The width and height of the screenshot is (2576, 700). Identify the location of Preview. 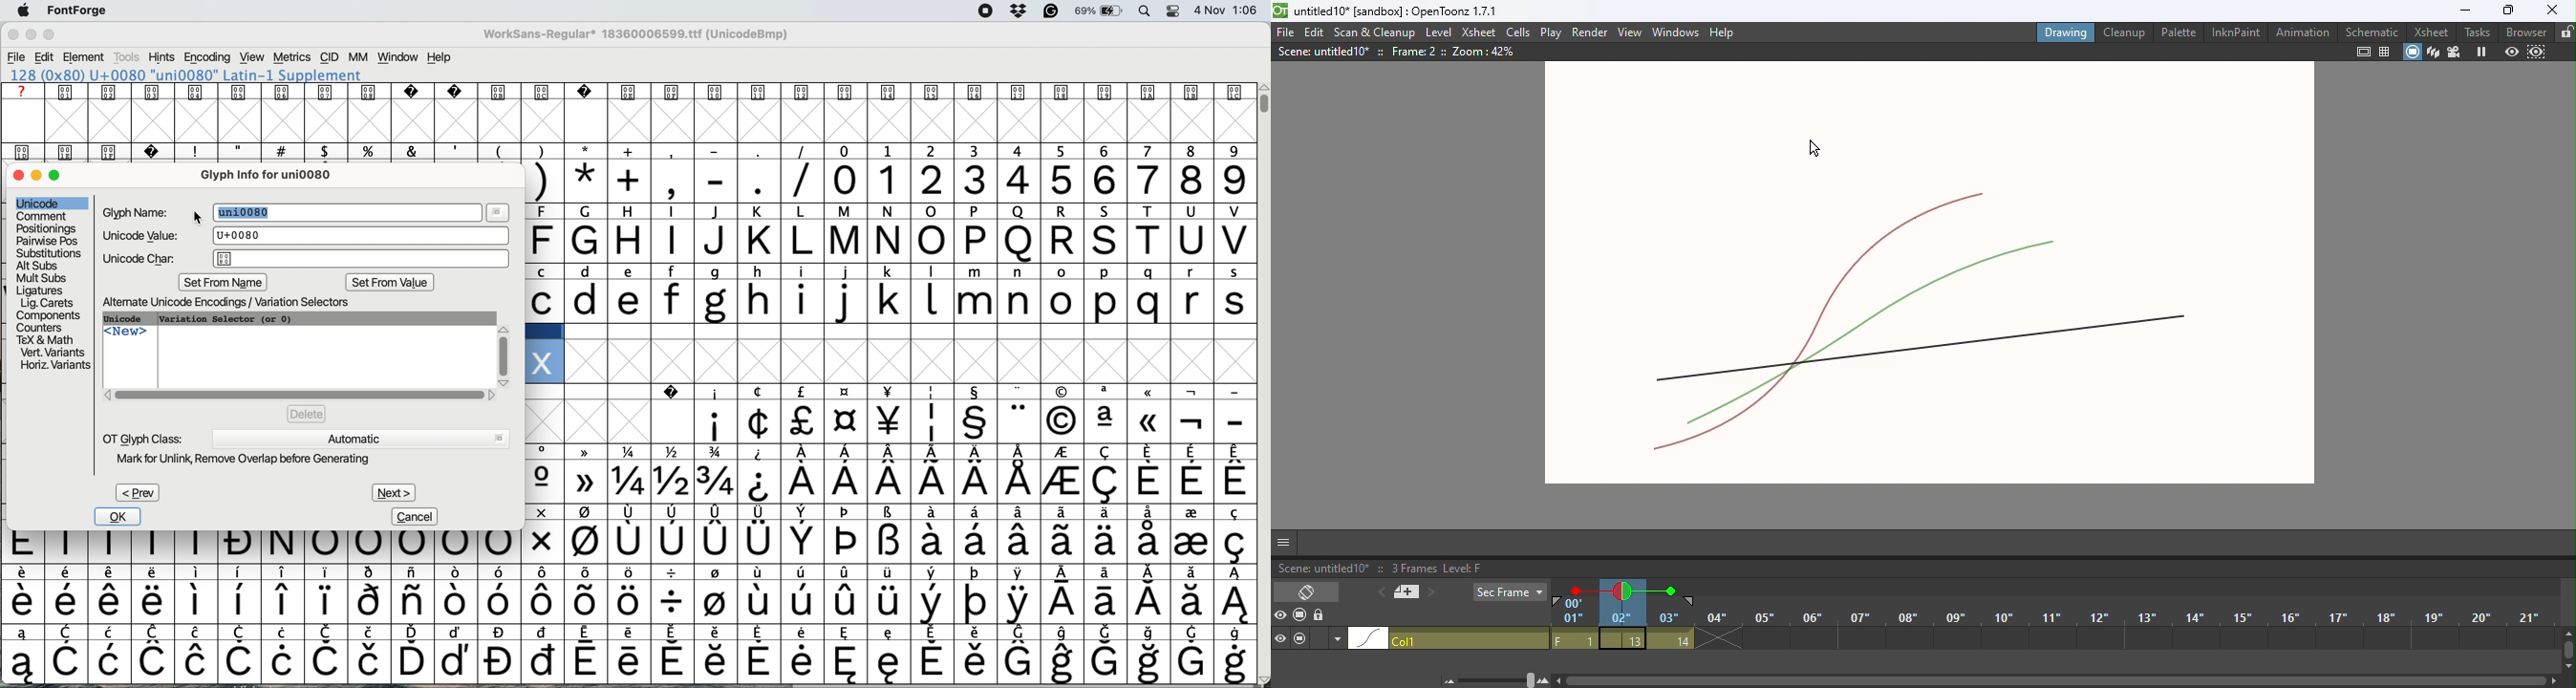
(2511, 51).